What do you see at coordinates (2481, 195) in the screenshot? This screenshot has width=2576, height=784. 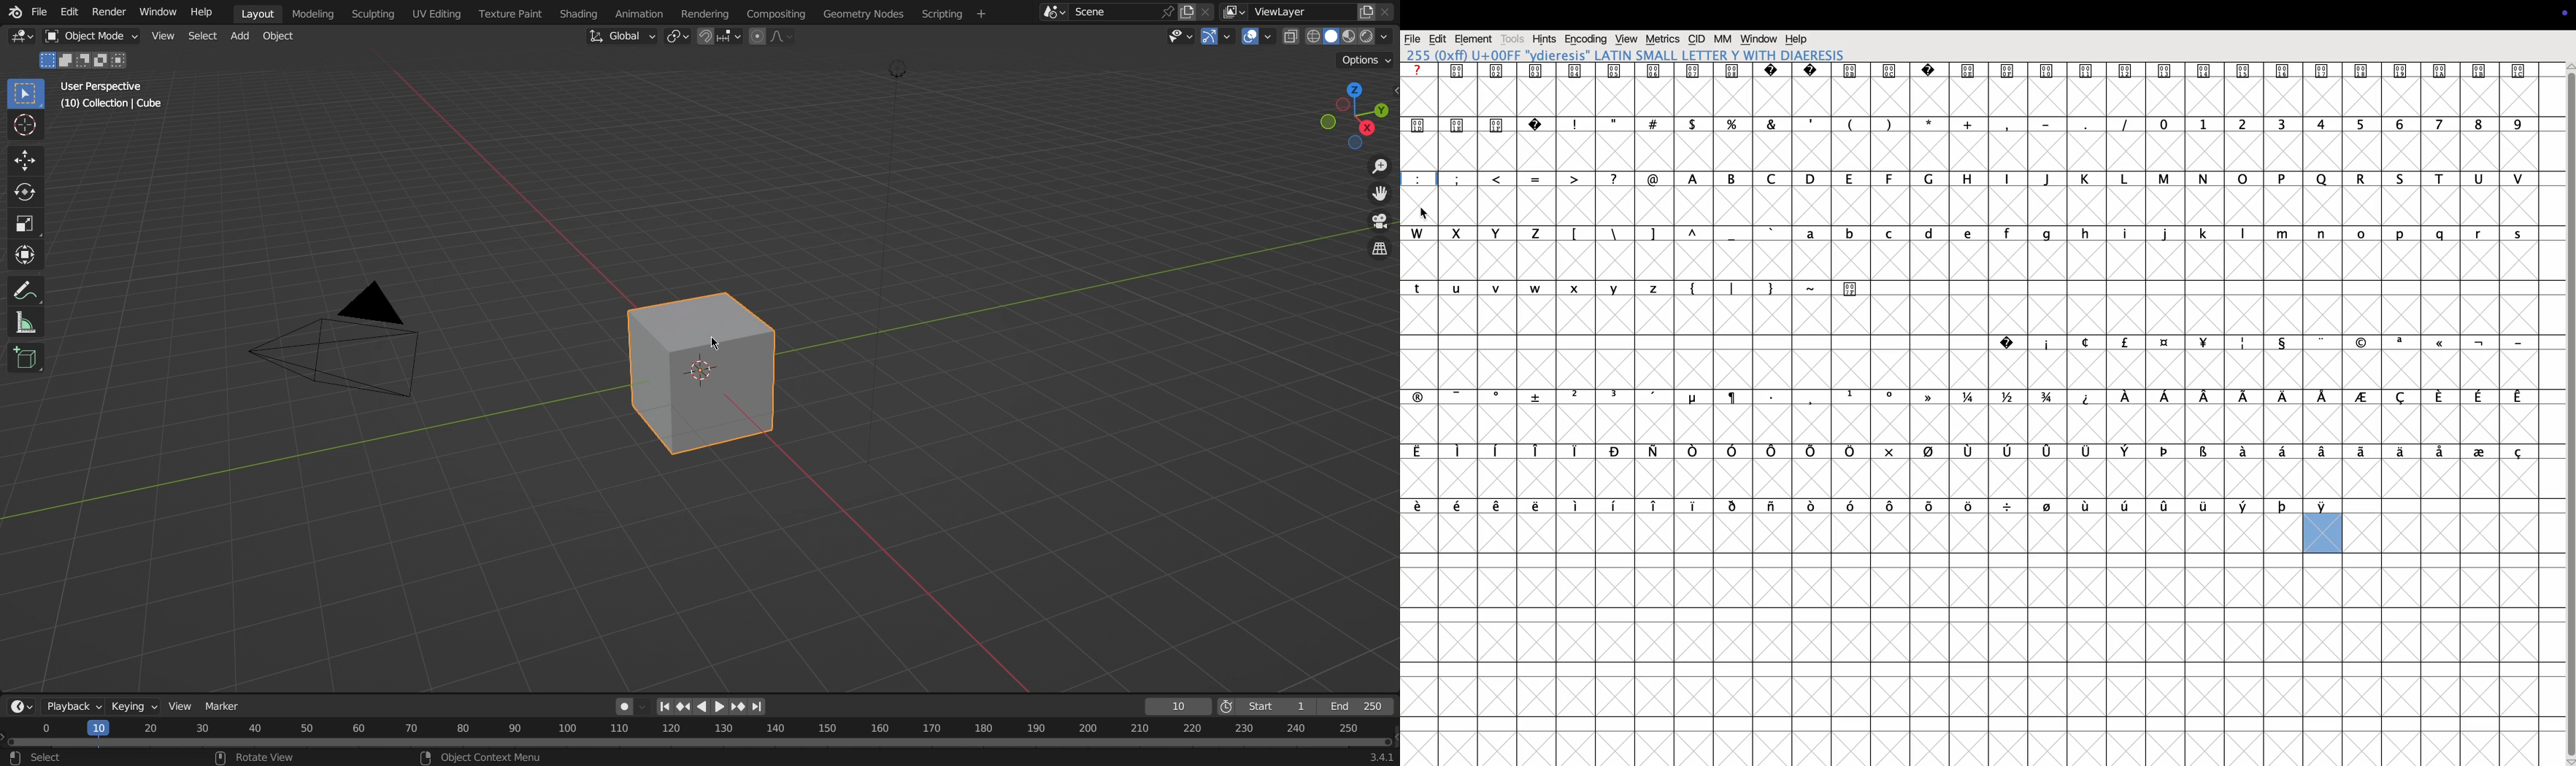 I see `U` at bounding box center [2481, 195].